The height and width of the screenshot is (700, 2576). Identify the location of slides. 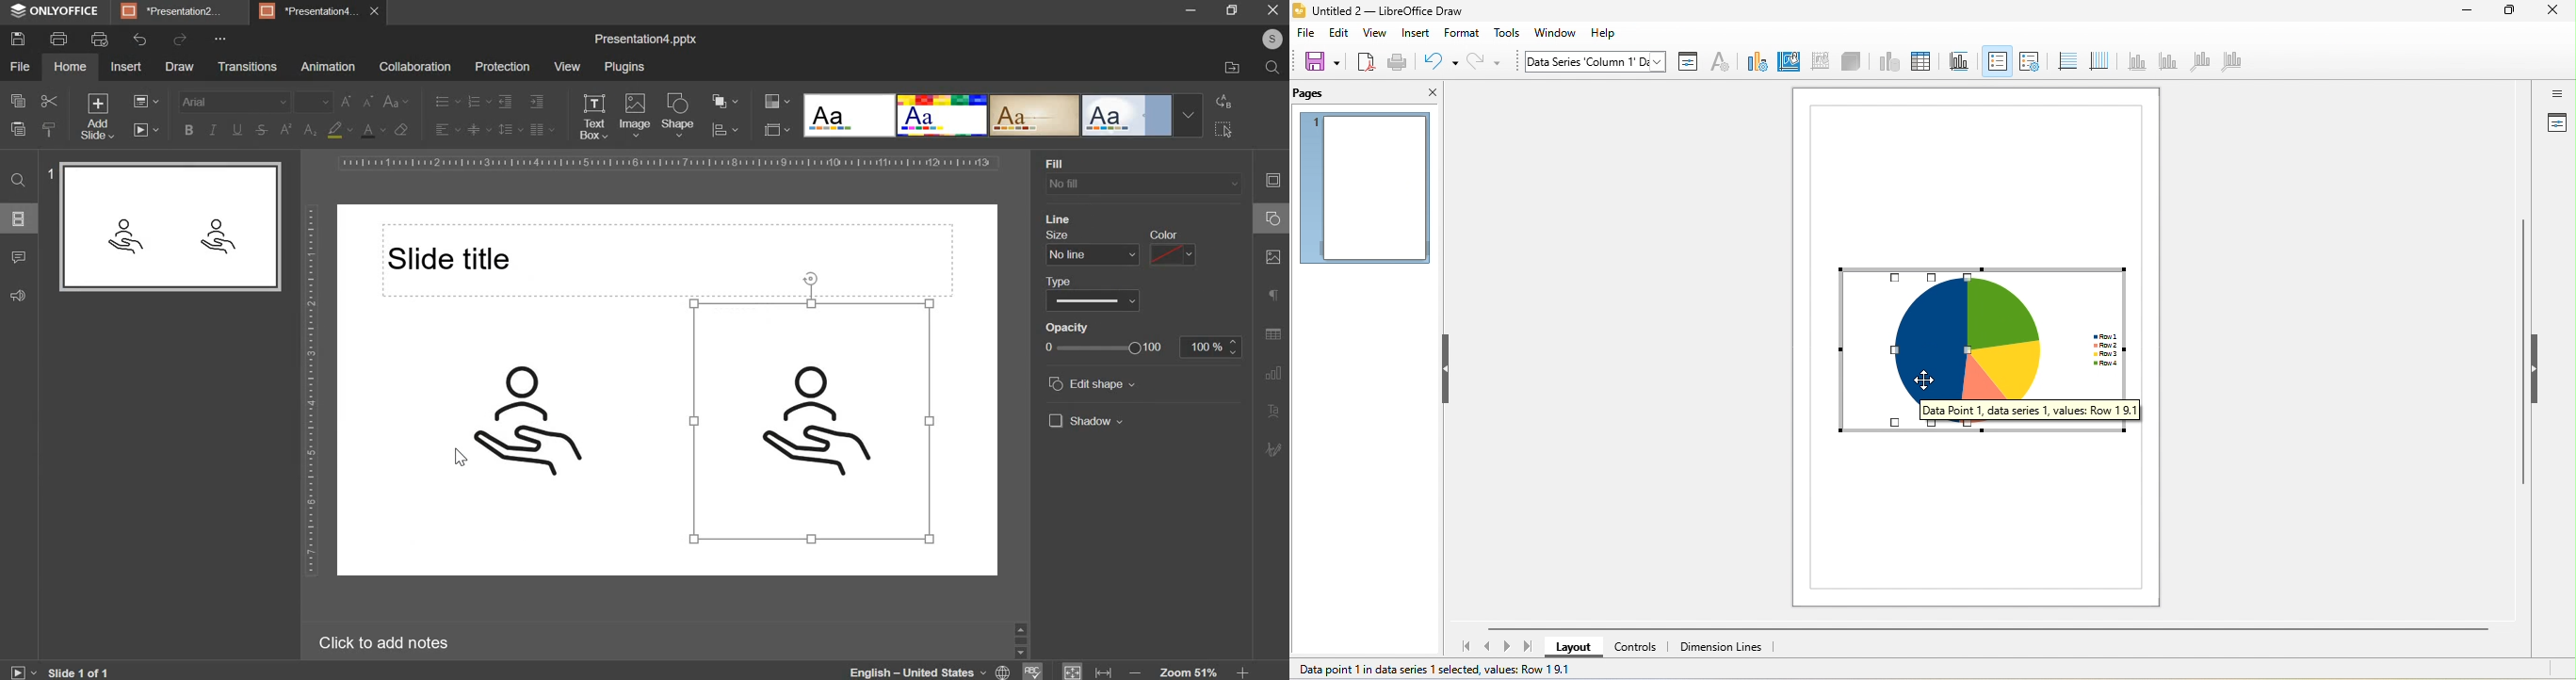
(17, 219).